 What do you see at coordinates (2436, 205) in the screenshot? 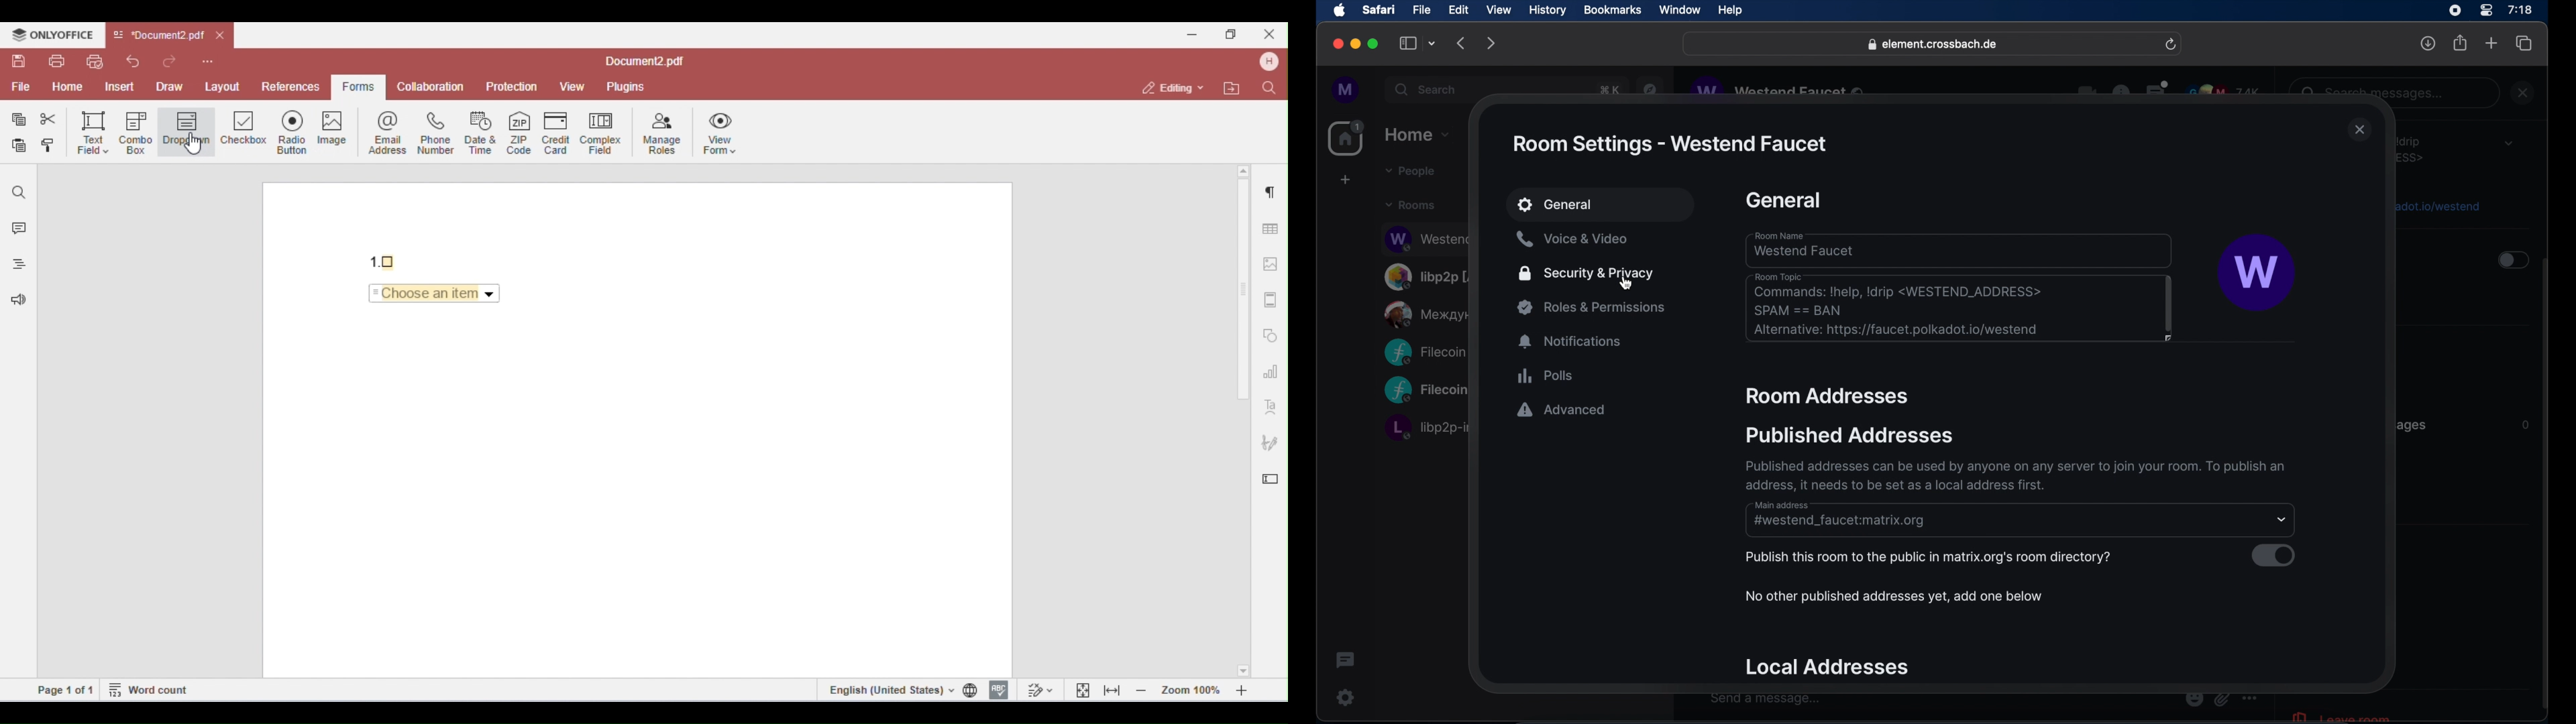
I see `obscure` at bounding box center [2436, 205].